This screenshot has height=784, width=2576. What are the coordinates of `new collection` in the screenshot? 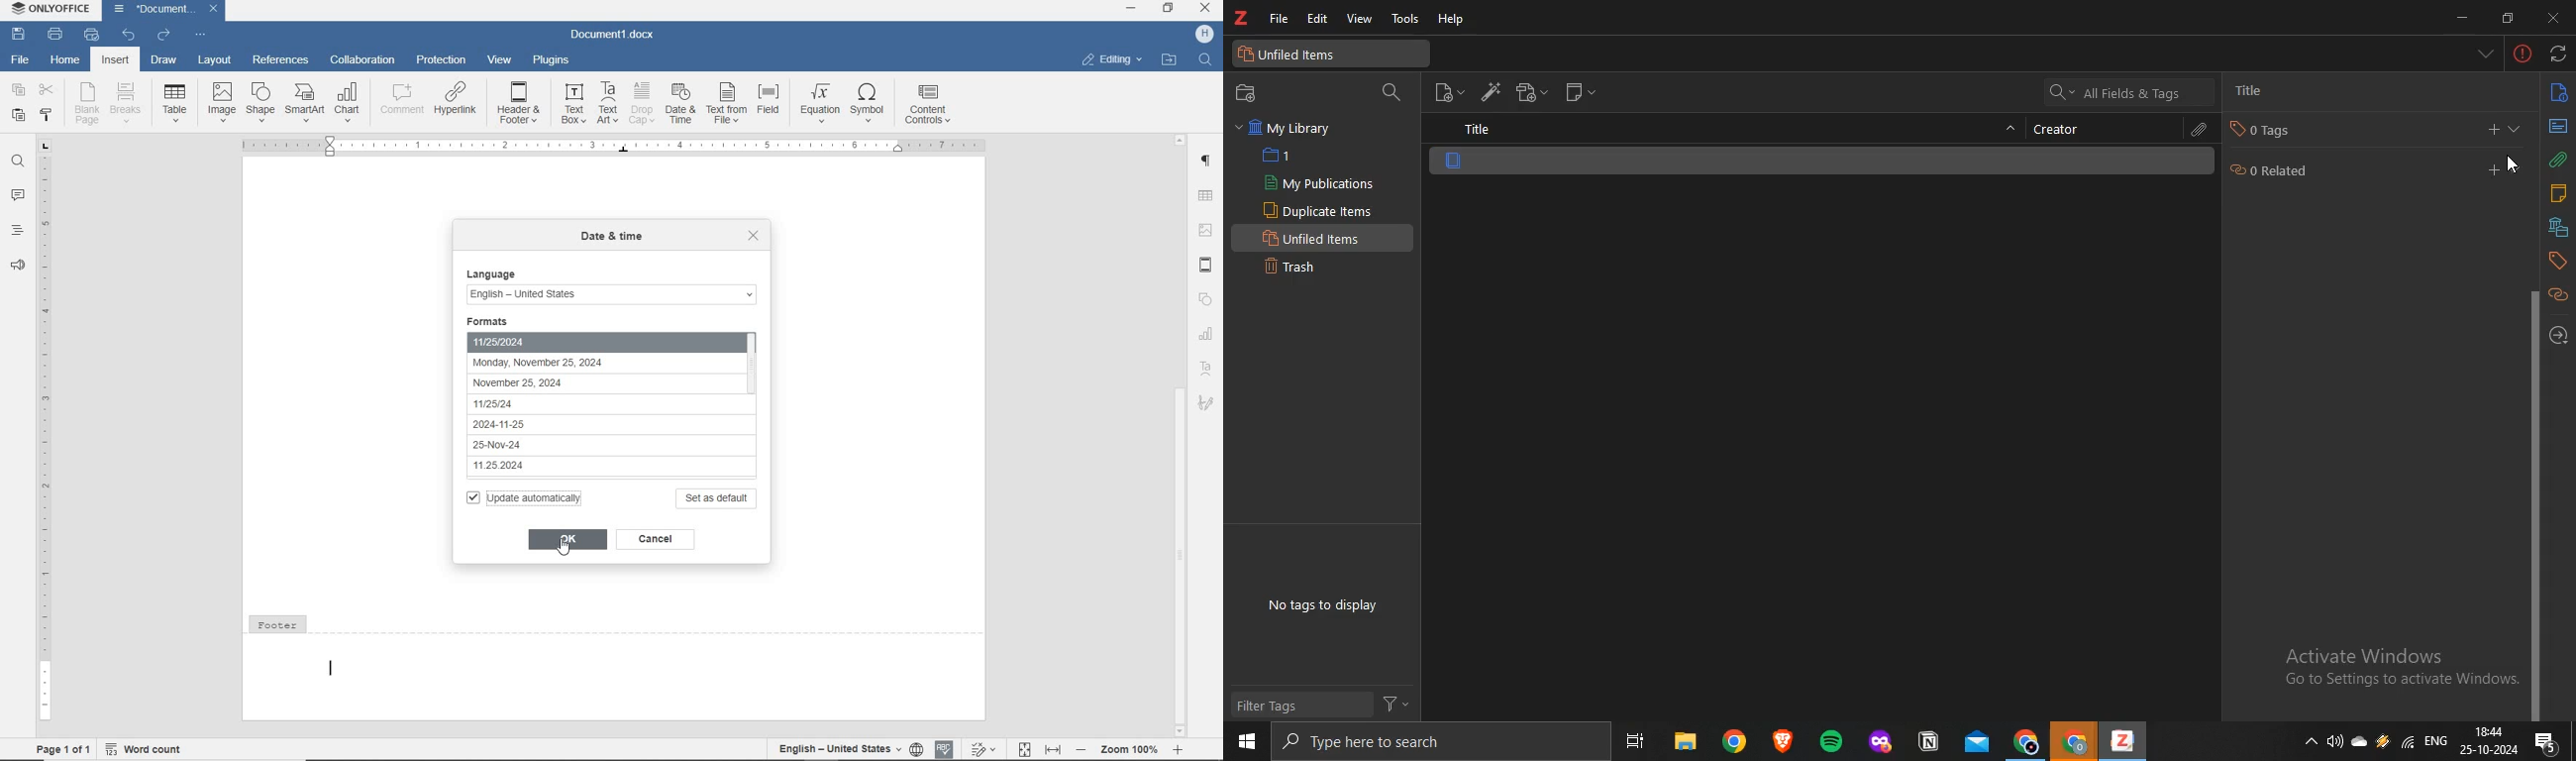 It's located at (1252, 92).